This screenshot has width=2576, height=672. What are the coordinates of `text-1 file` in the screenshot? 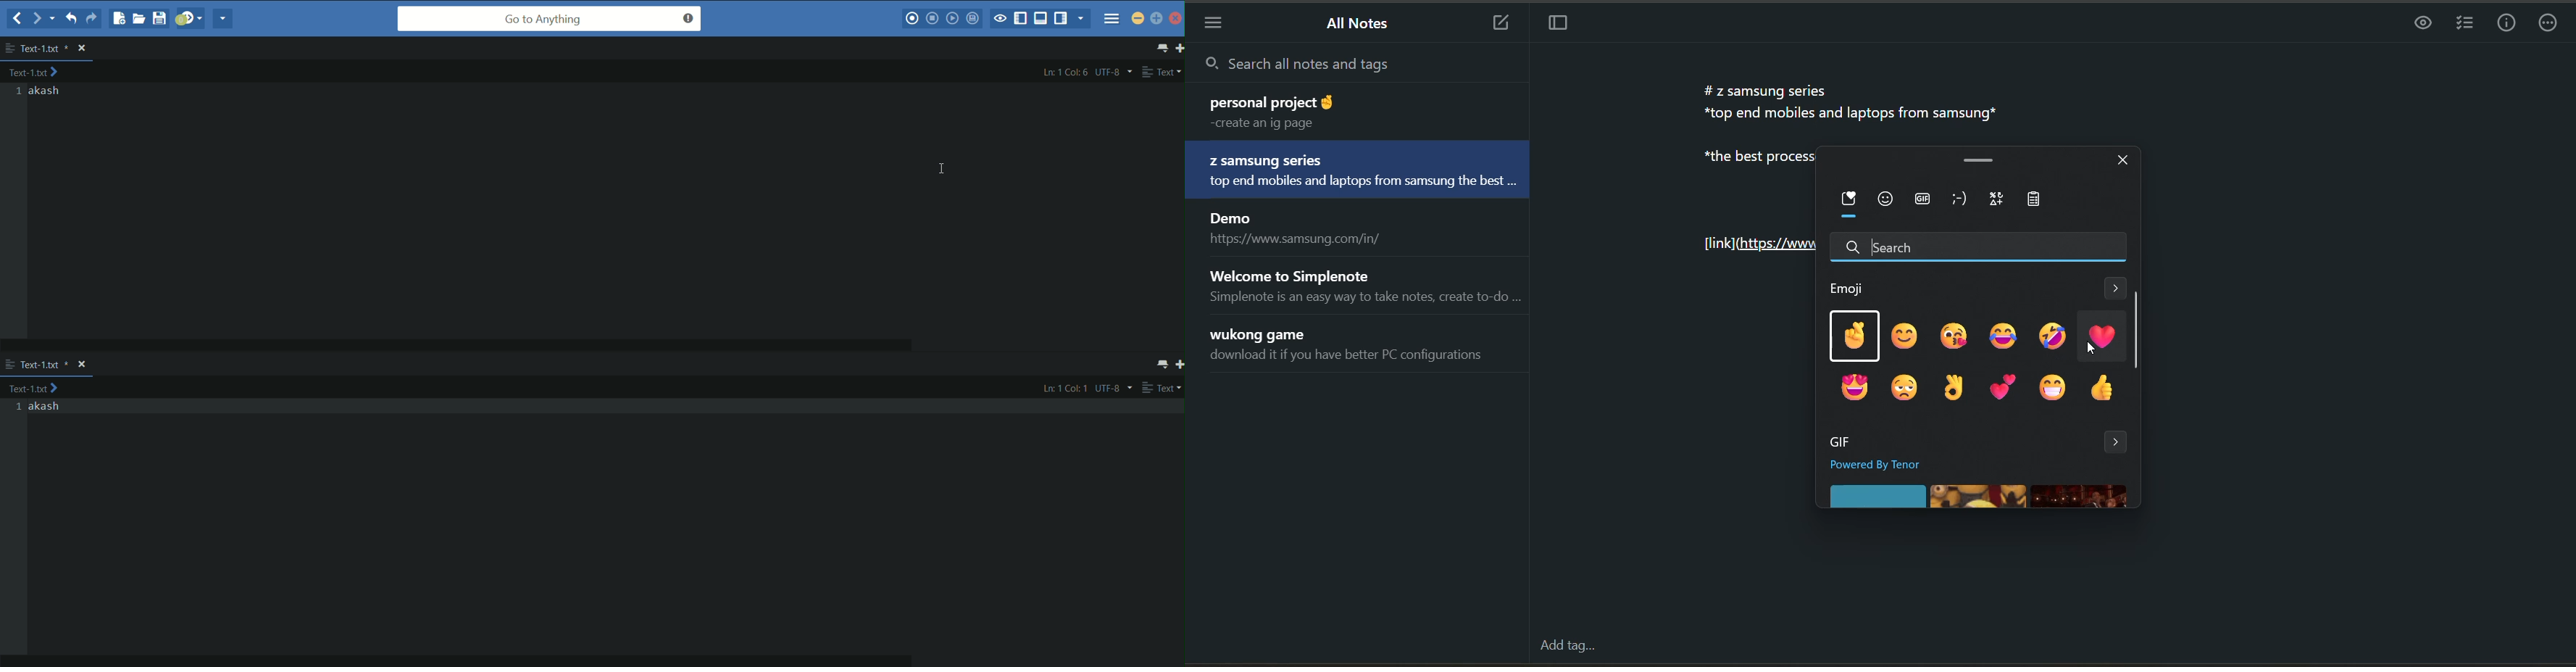 It's located at (34, 72).